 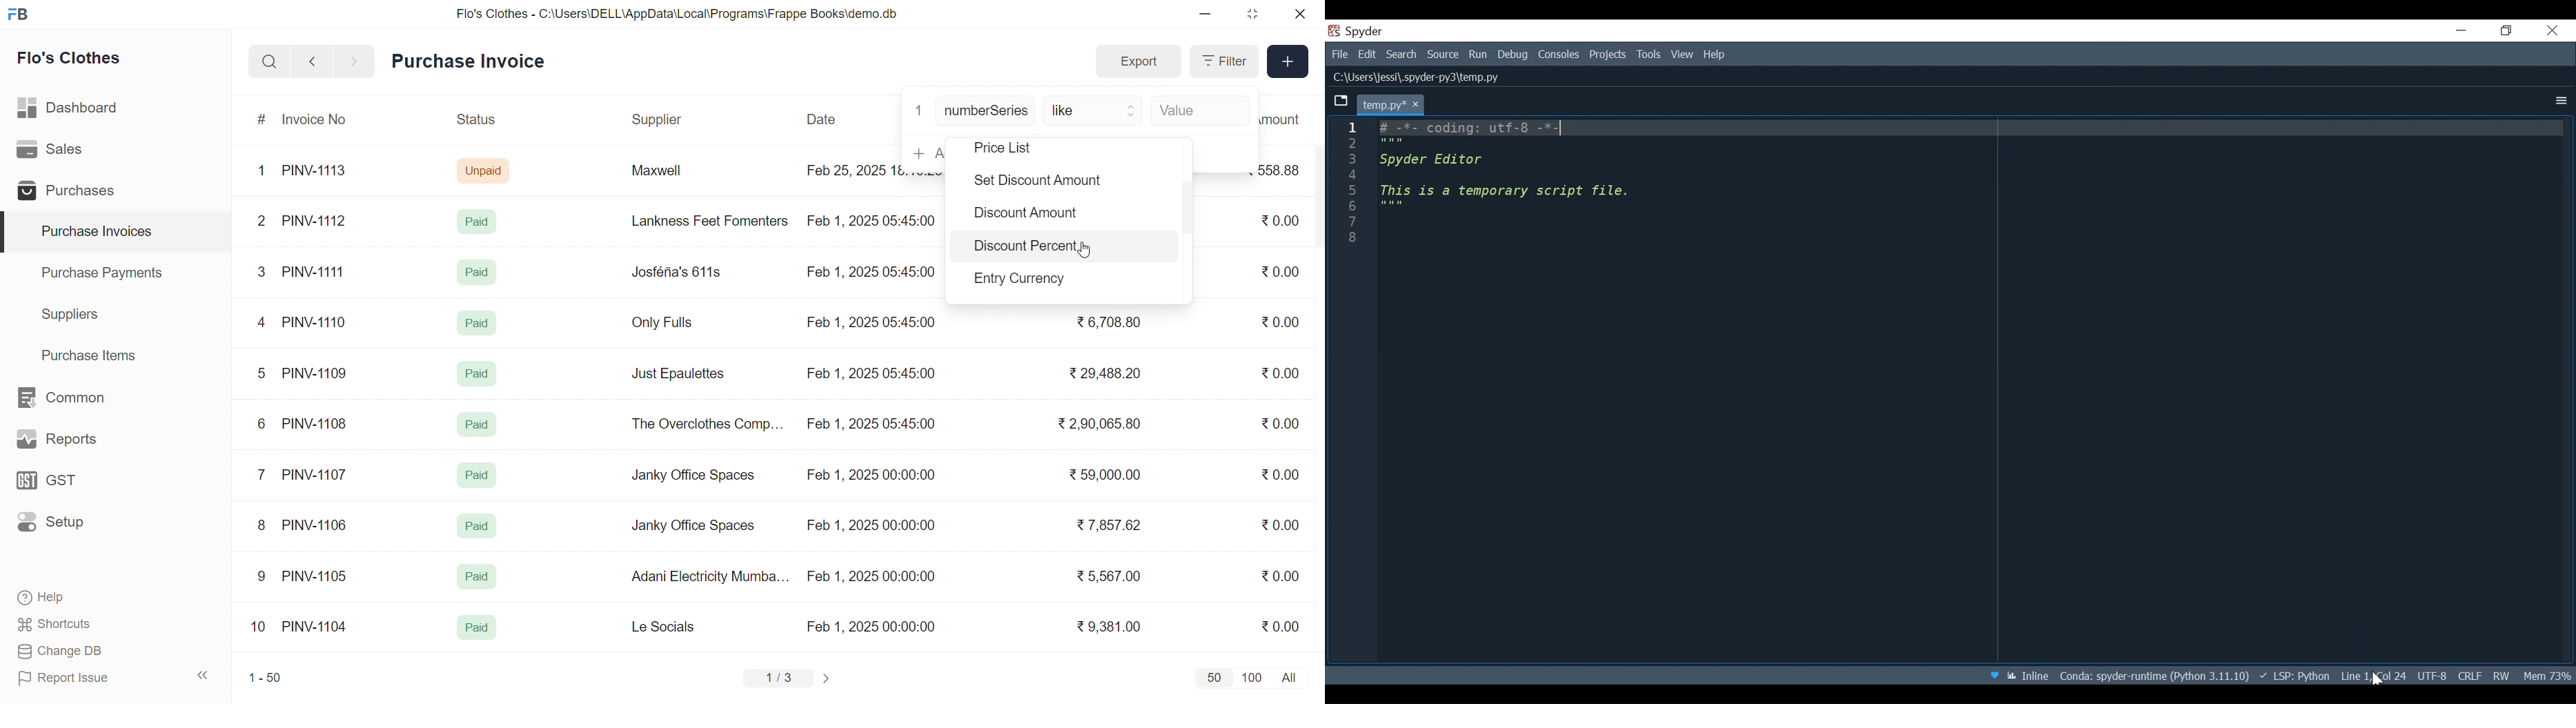 What do you see at coordinates (475, 121) in the screenshot?
I see `Status` at bounding box center [475, 121].